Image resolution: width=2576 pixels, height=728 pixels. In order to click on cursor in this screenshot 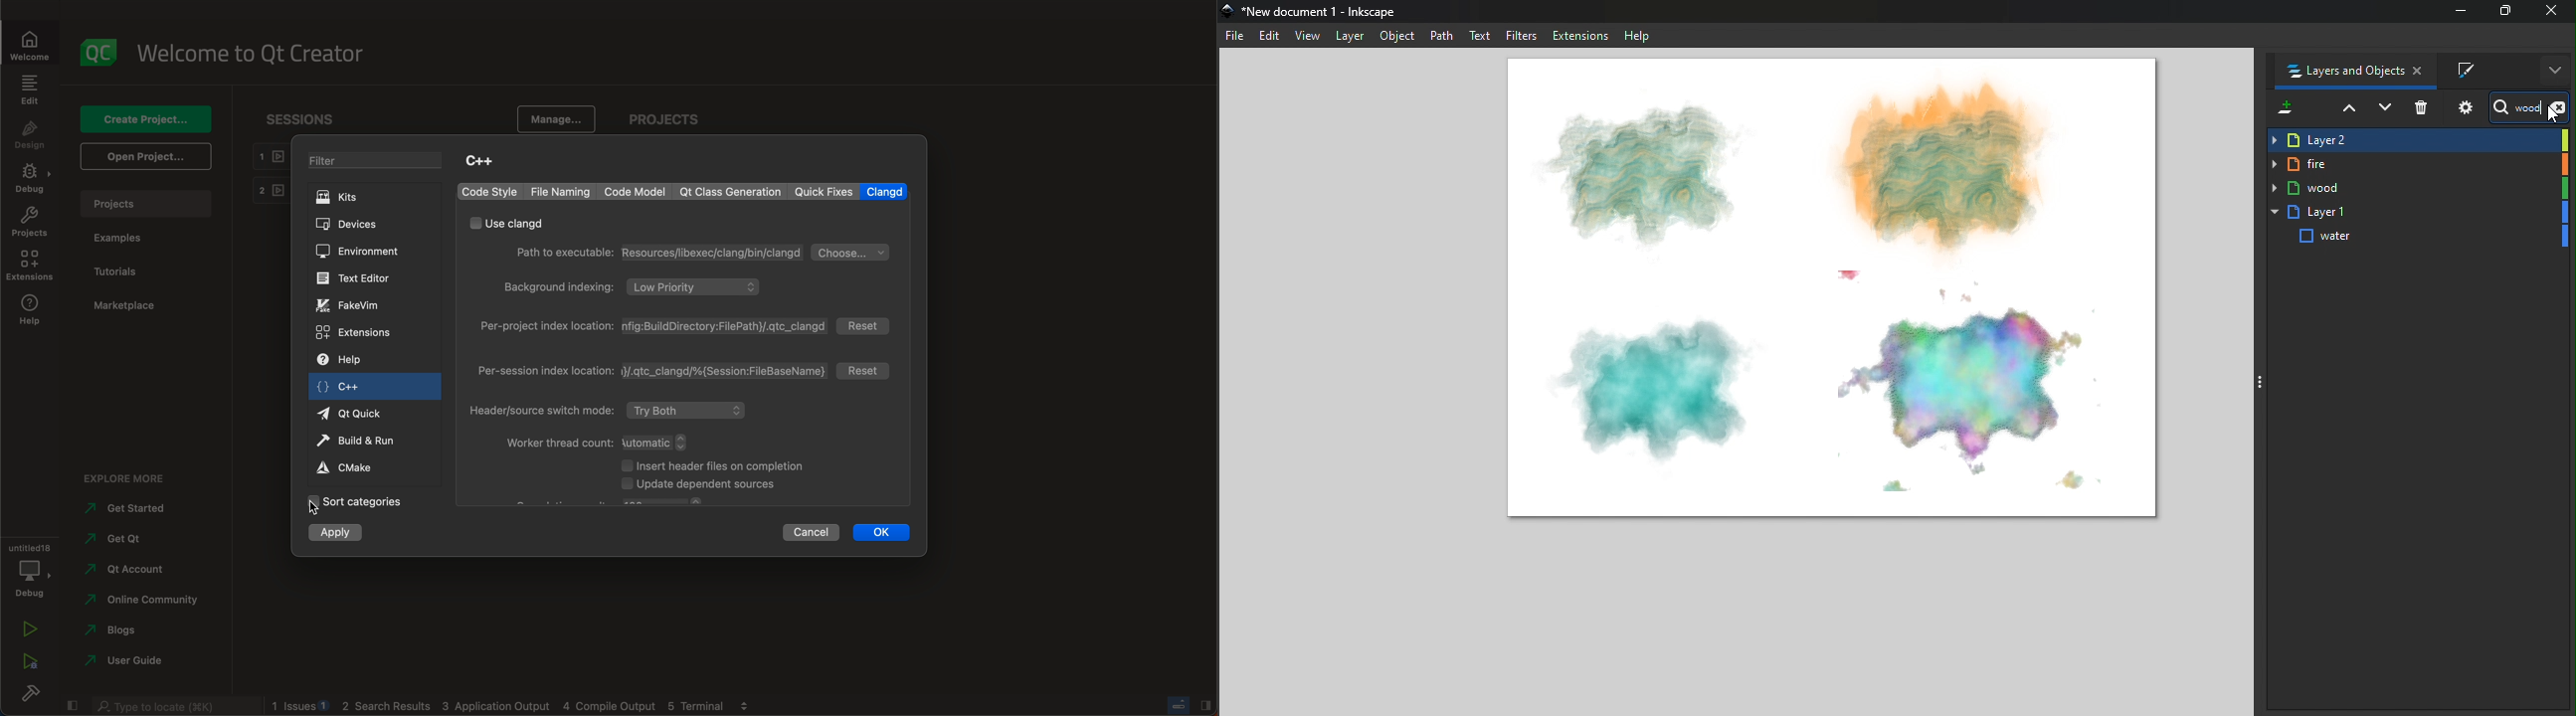, I will do `click(312, 506)`.